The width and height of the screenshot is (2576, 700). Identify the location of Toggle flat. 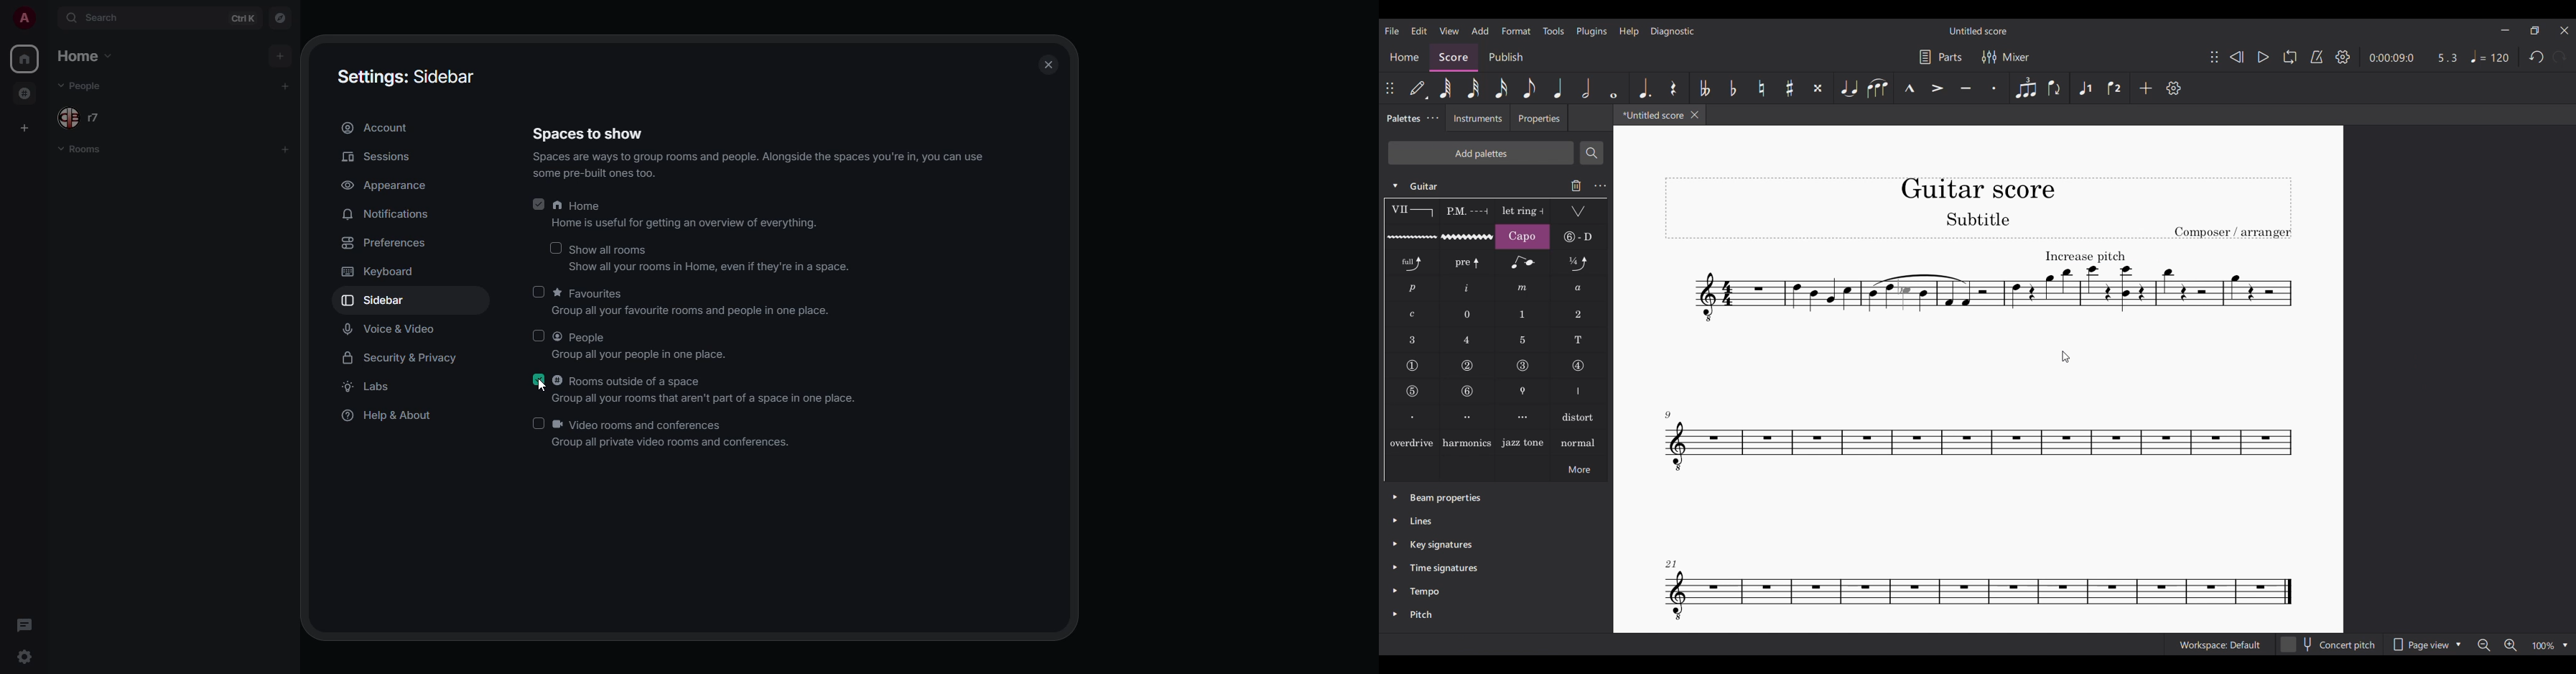
(1732, 88).